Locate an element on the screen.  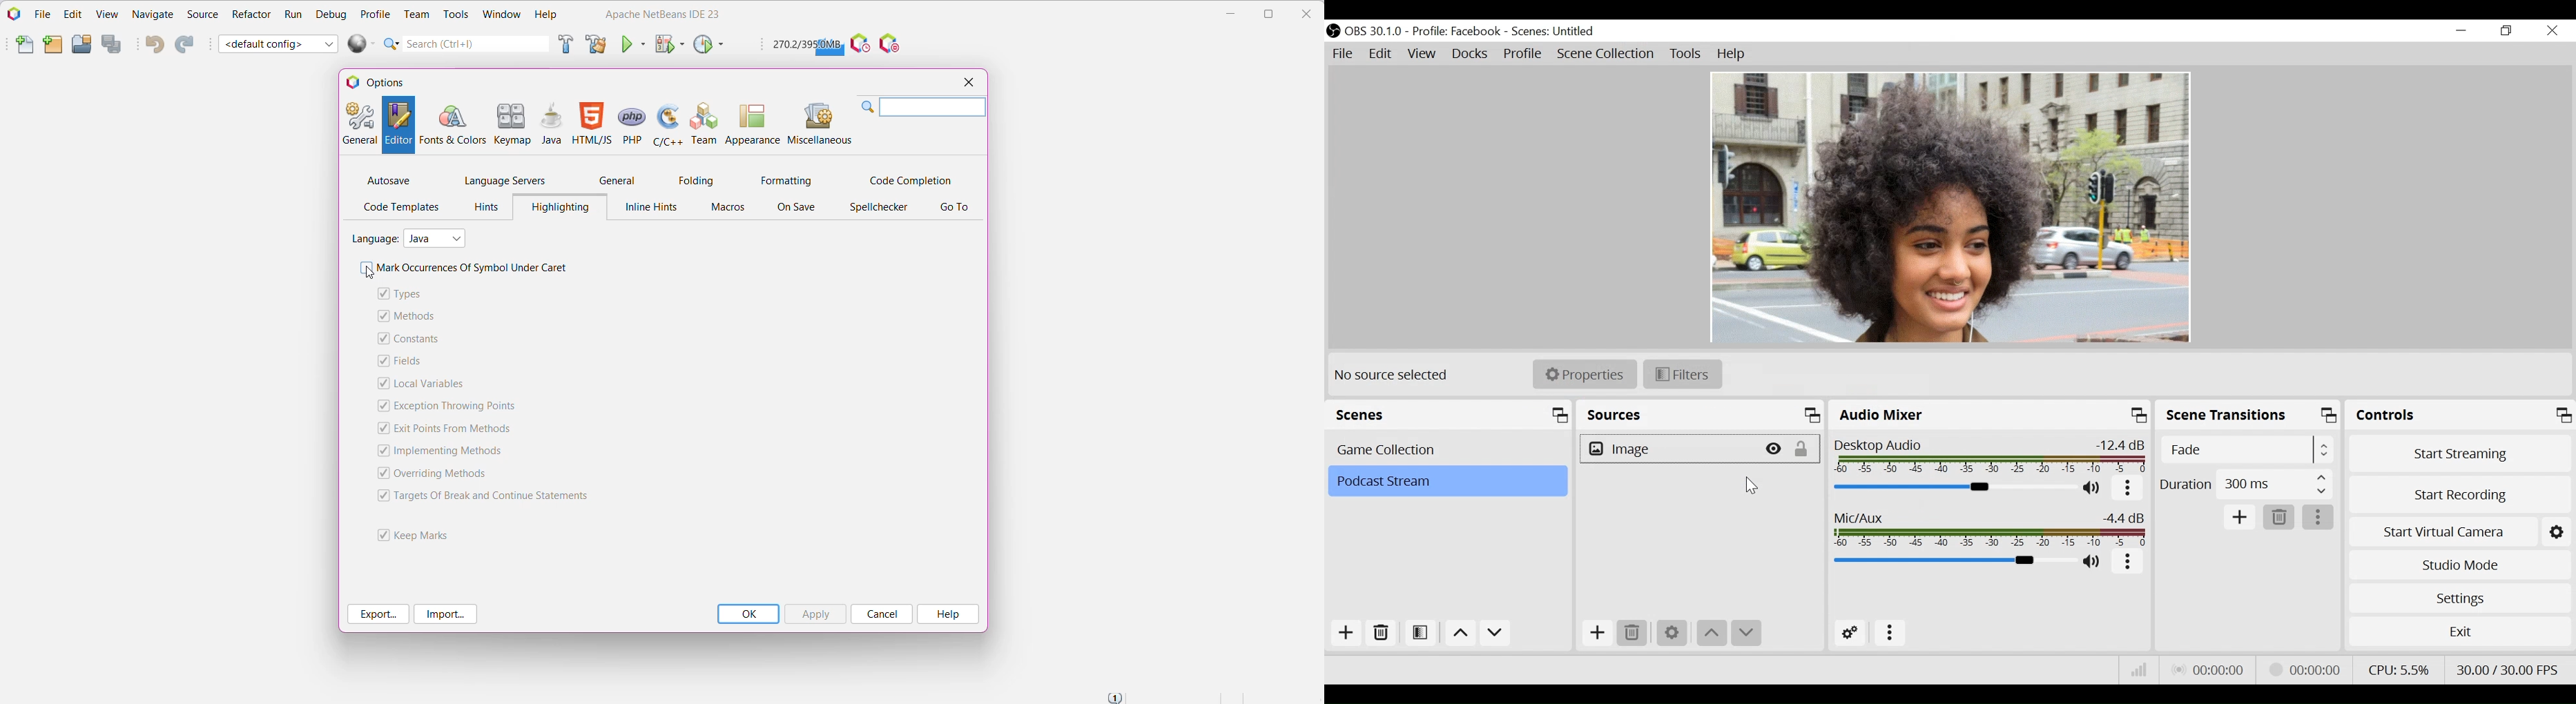
Frame Per Second is located at coordinates (2508, 669).